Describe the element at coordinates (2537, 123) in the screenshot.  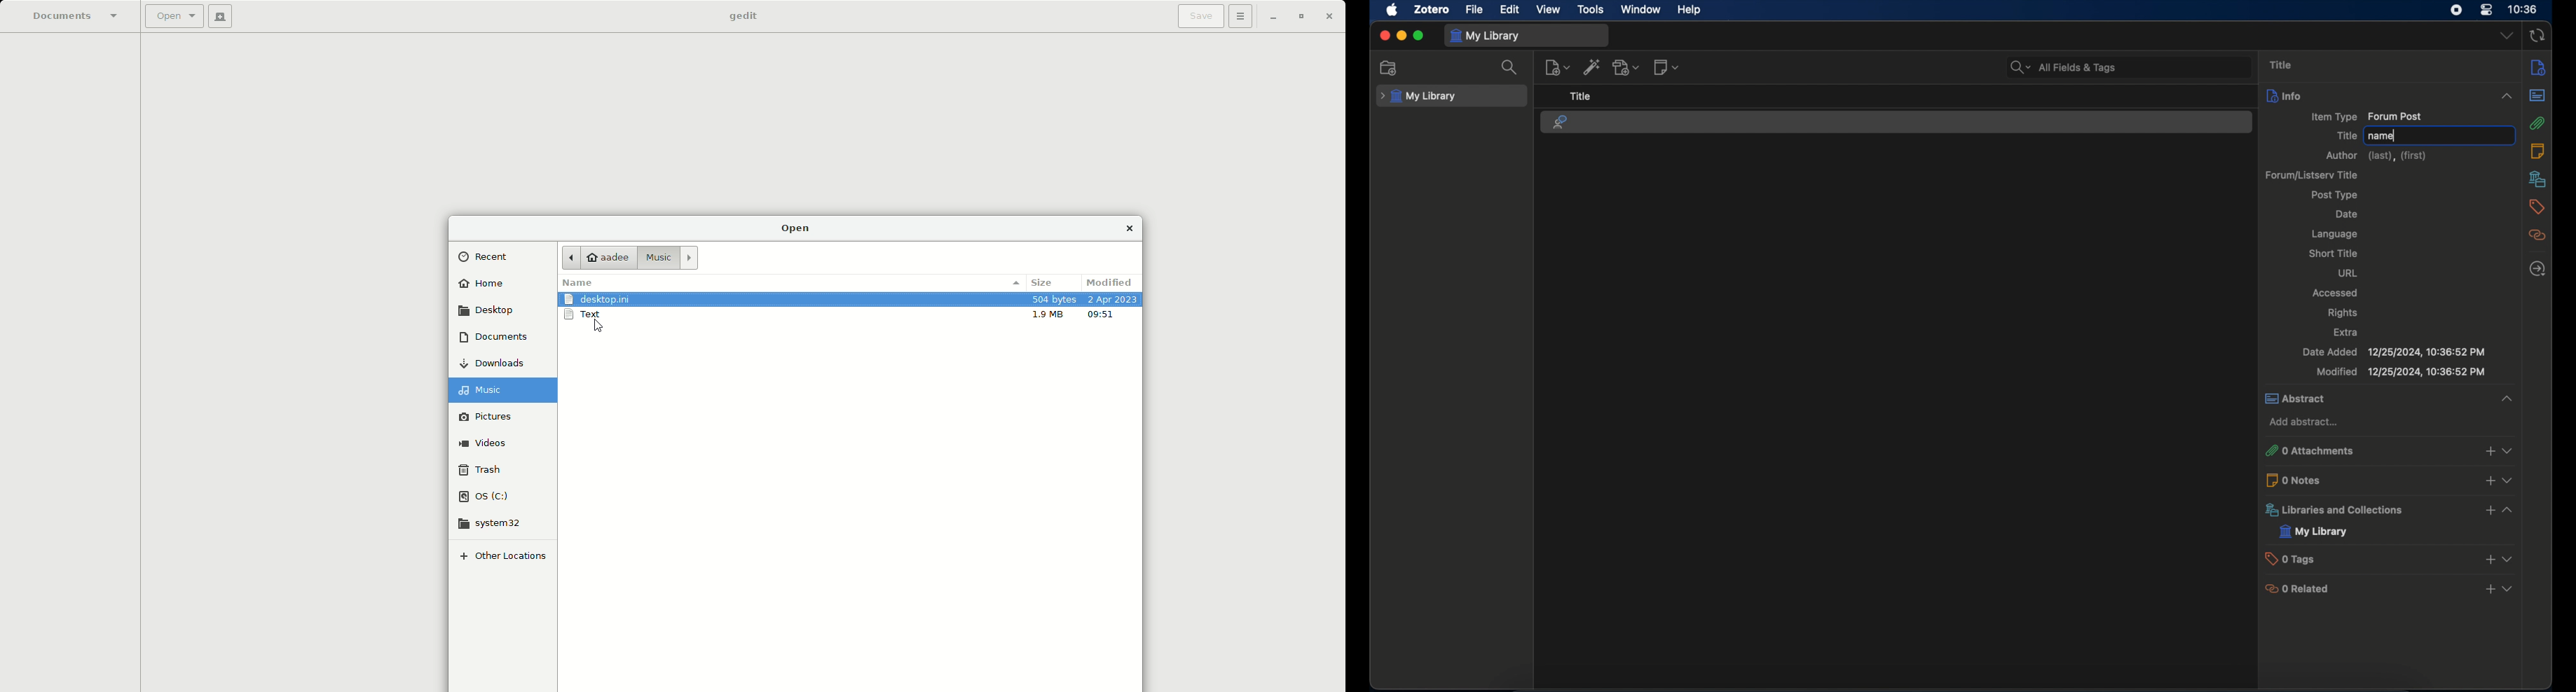
I see `attachments` at that location.